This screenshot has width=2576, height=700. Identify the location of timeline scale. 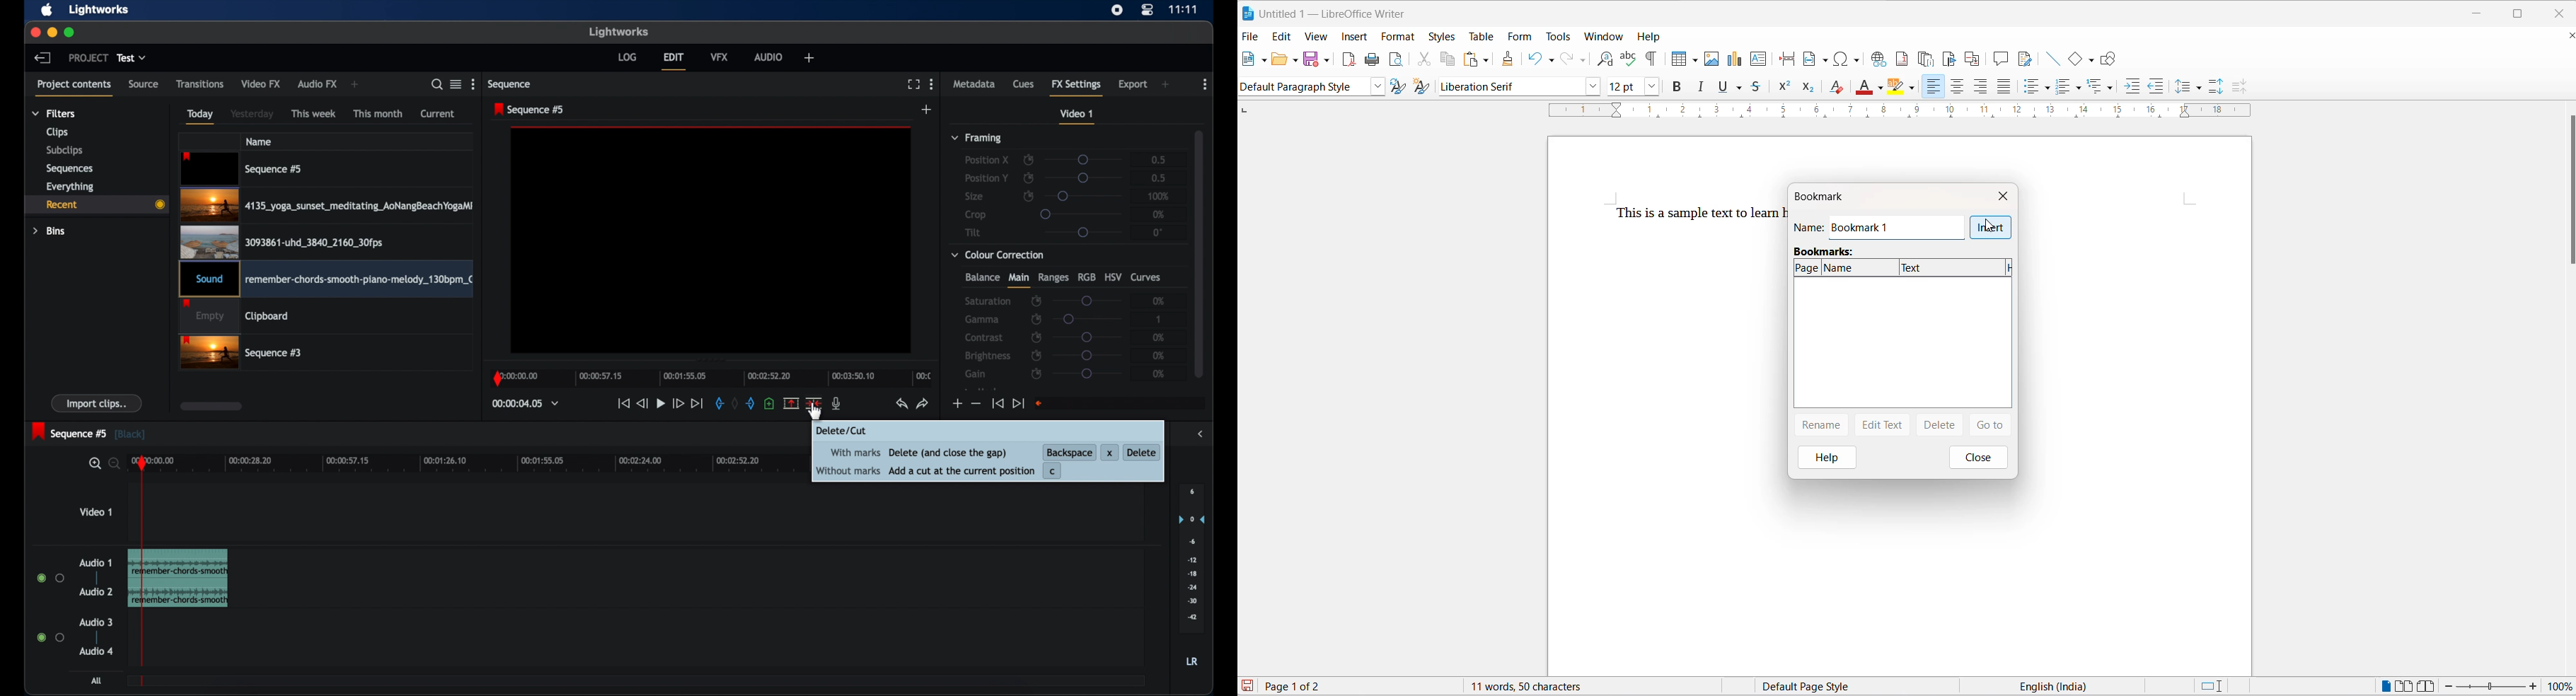
(476, 465).